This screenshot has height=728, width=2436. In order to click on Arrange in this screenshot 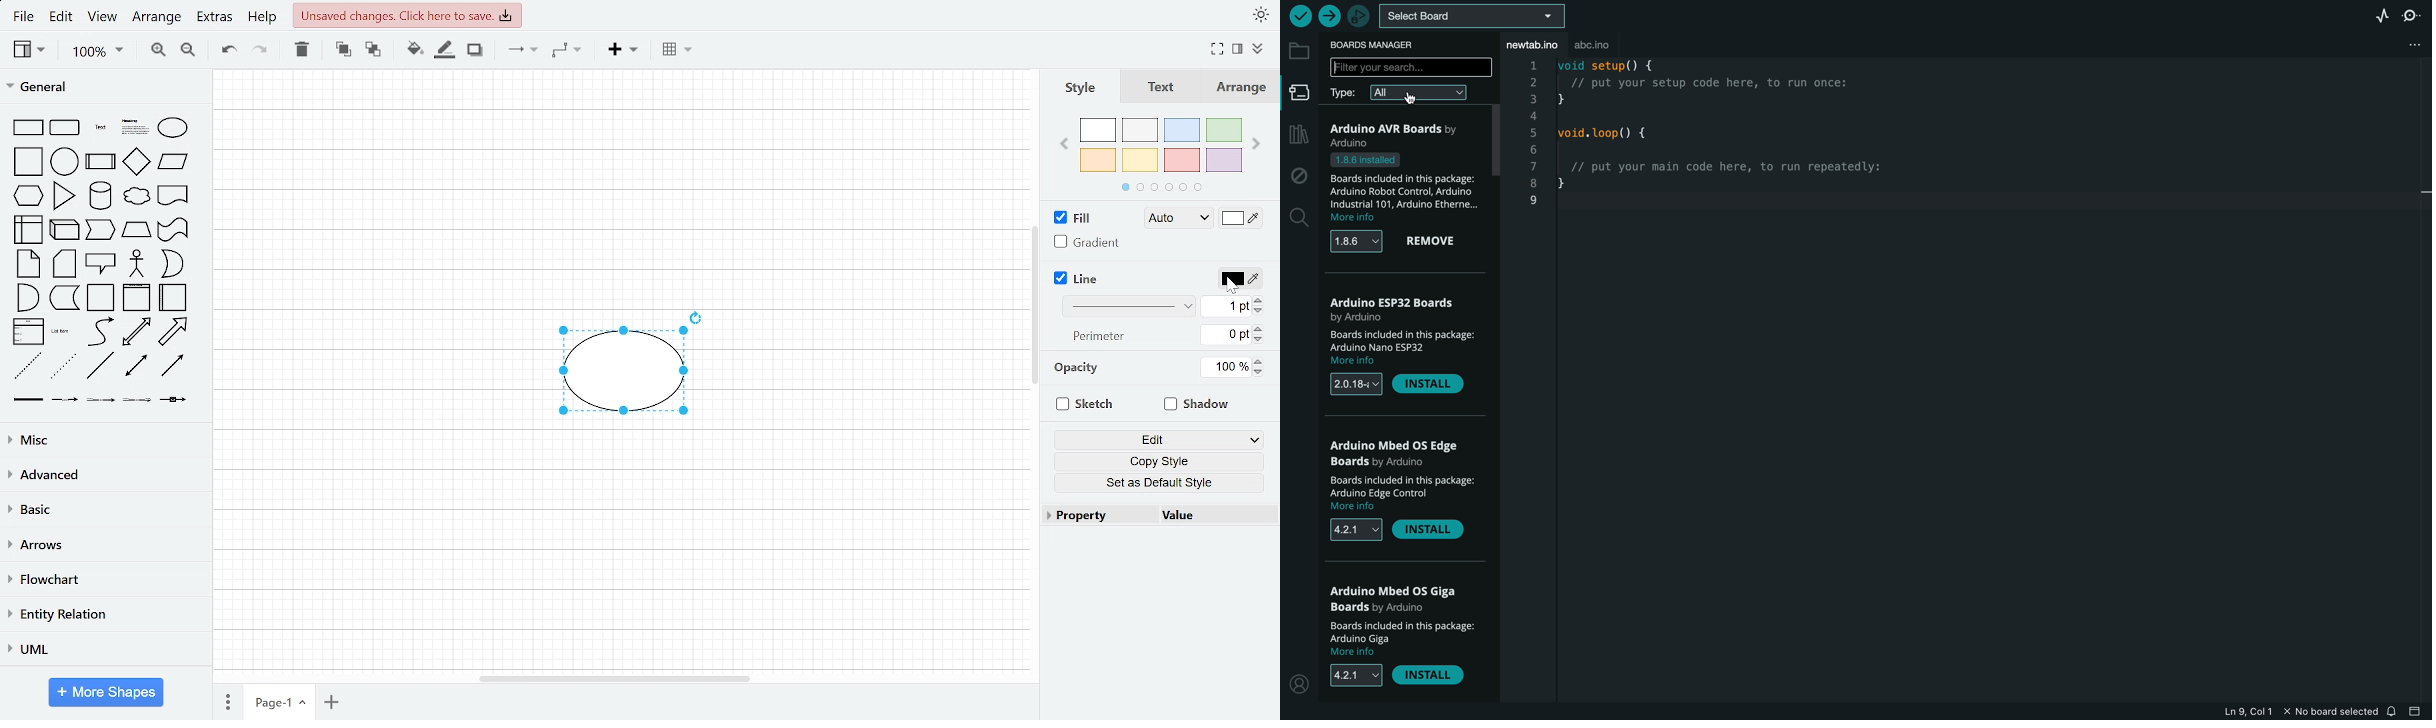, I will do `click(1244, 89)`.